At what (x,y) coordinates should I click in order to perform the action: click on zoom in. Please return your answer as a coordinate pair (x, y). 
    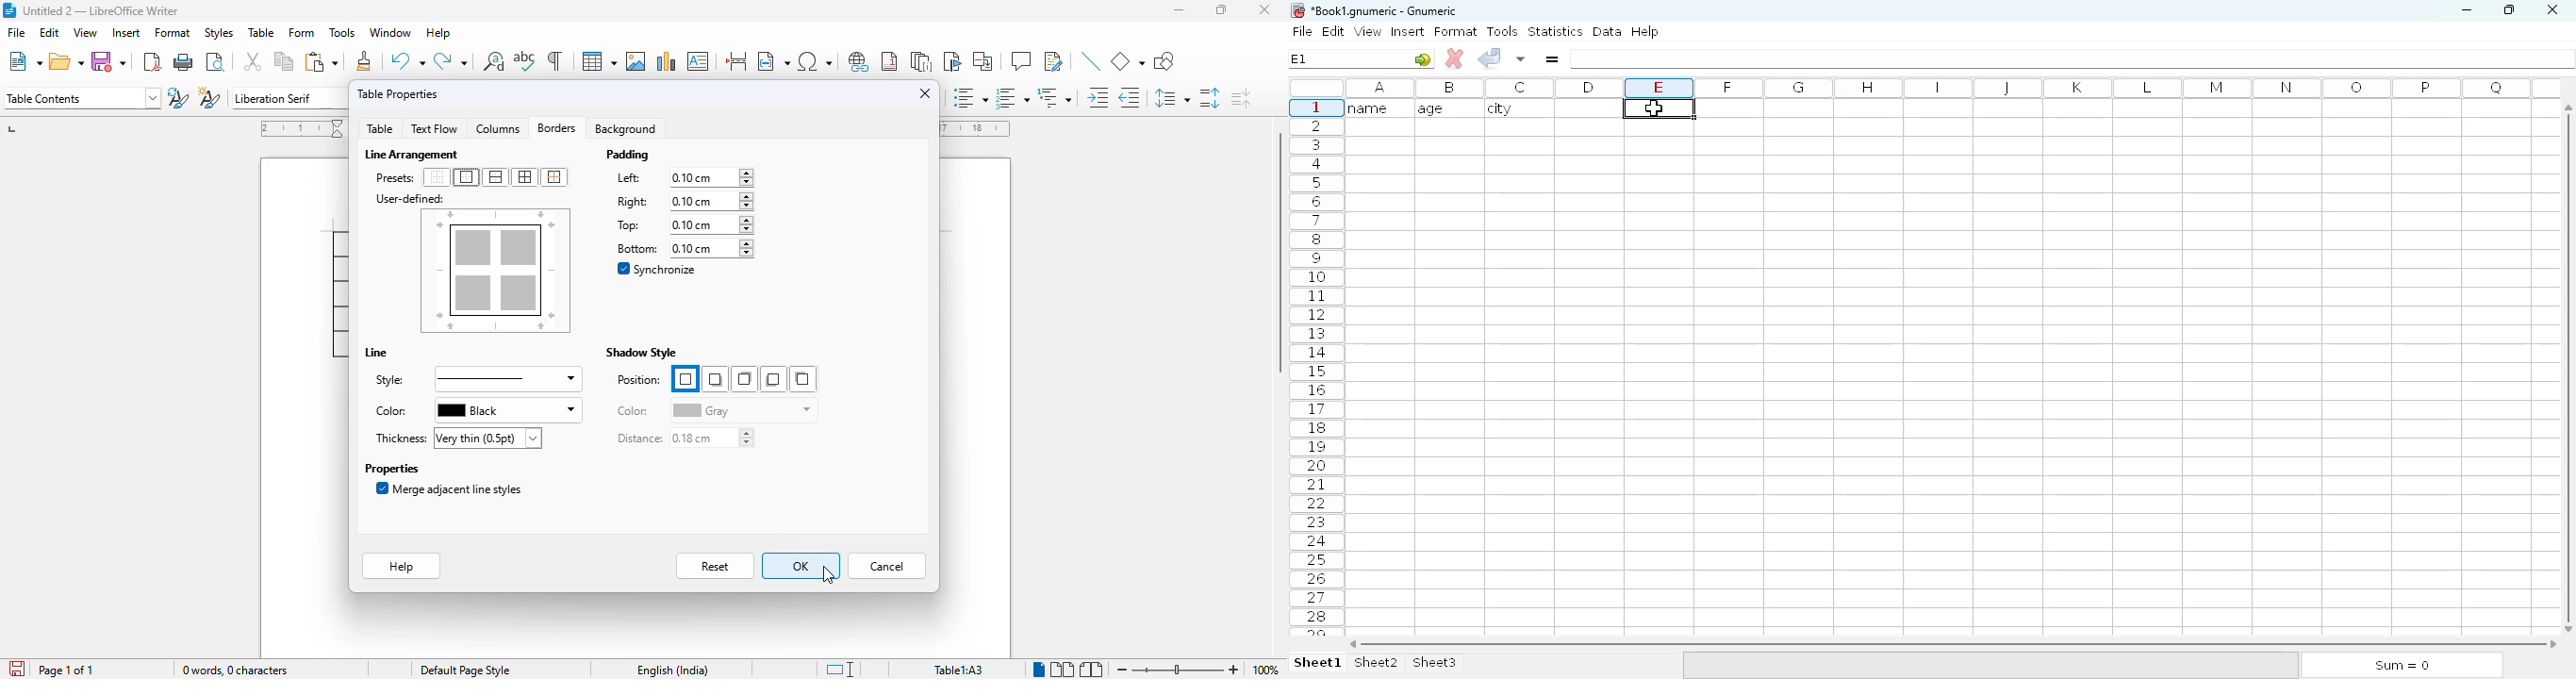
    Looking at the image, I should click on (1234, 670).